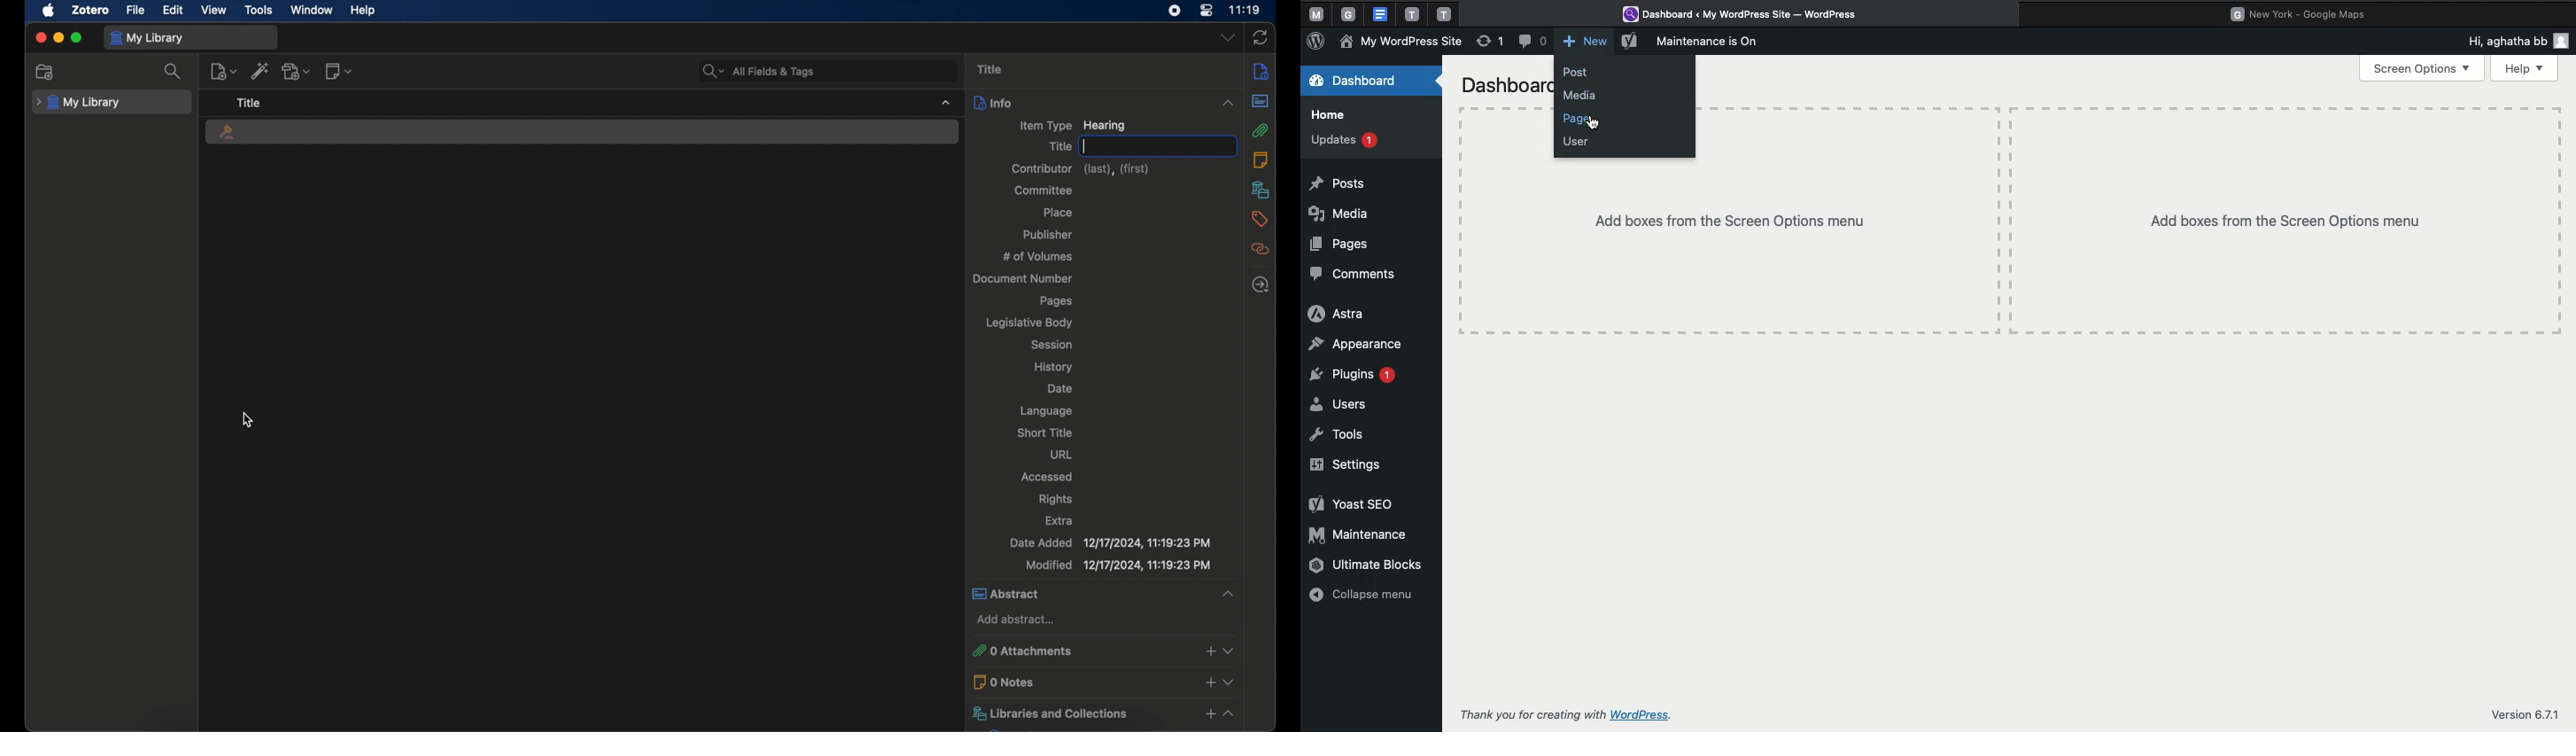  I want to click on publisher, so click(1049, 235).